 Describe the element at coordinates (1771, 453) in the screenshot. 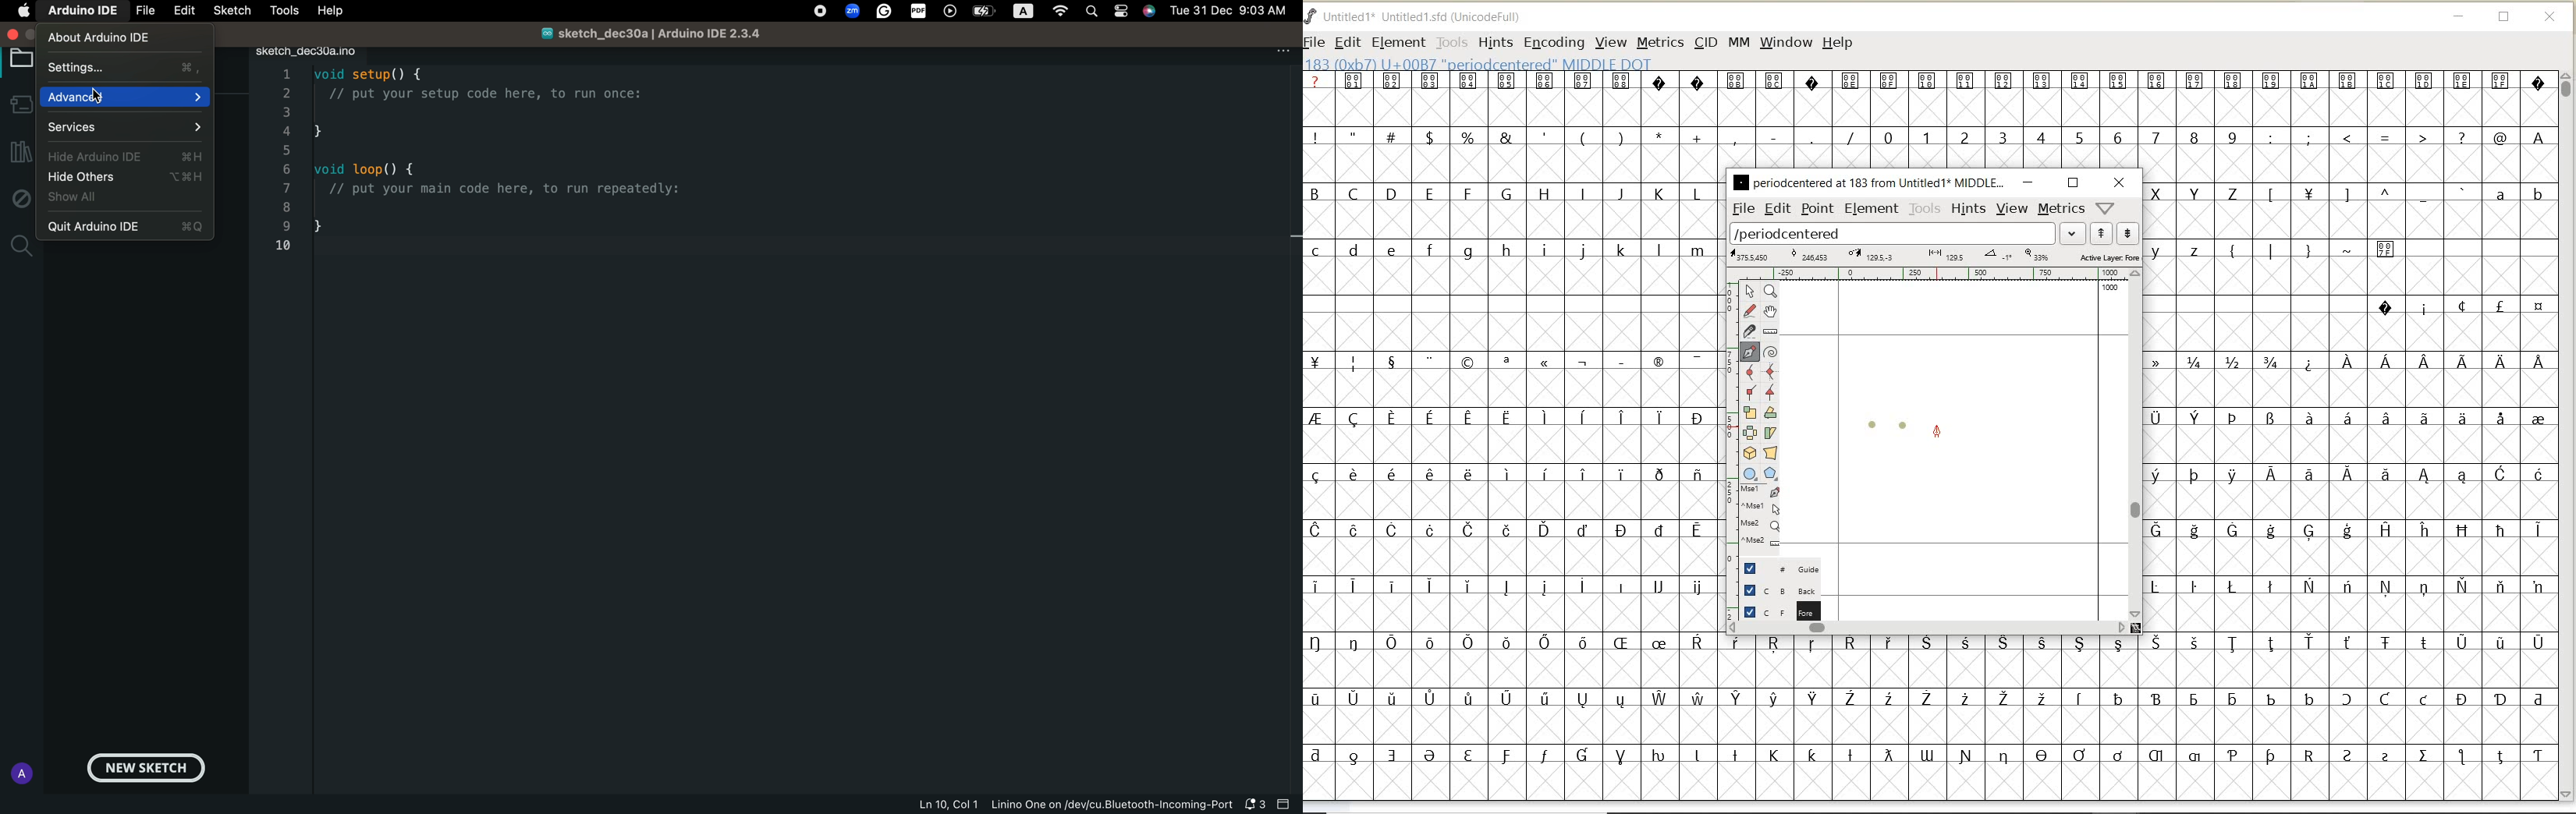

I see `perform a perspective transformation on the selection` at that location.